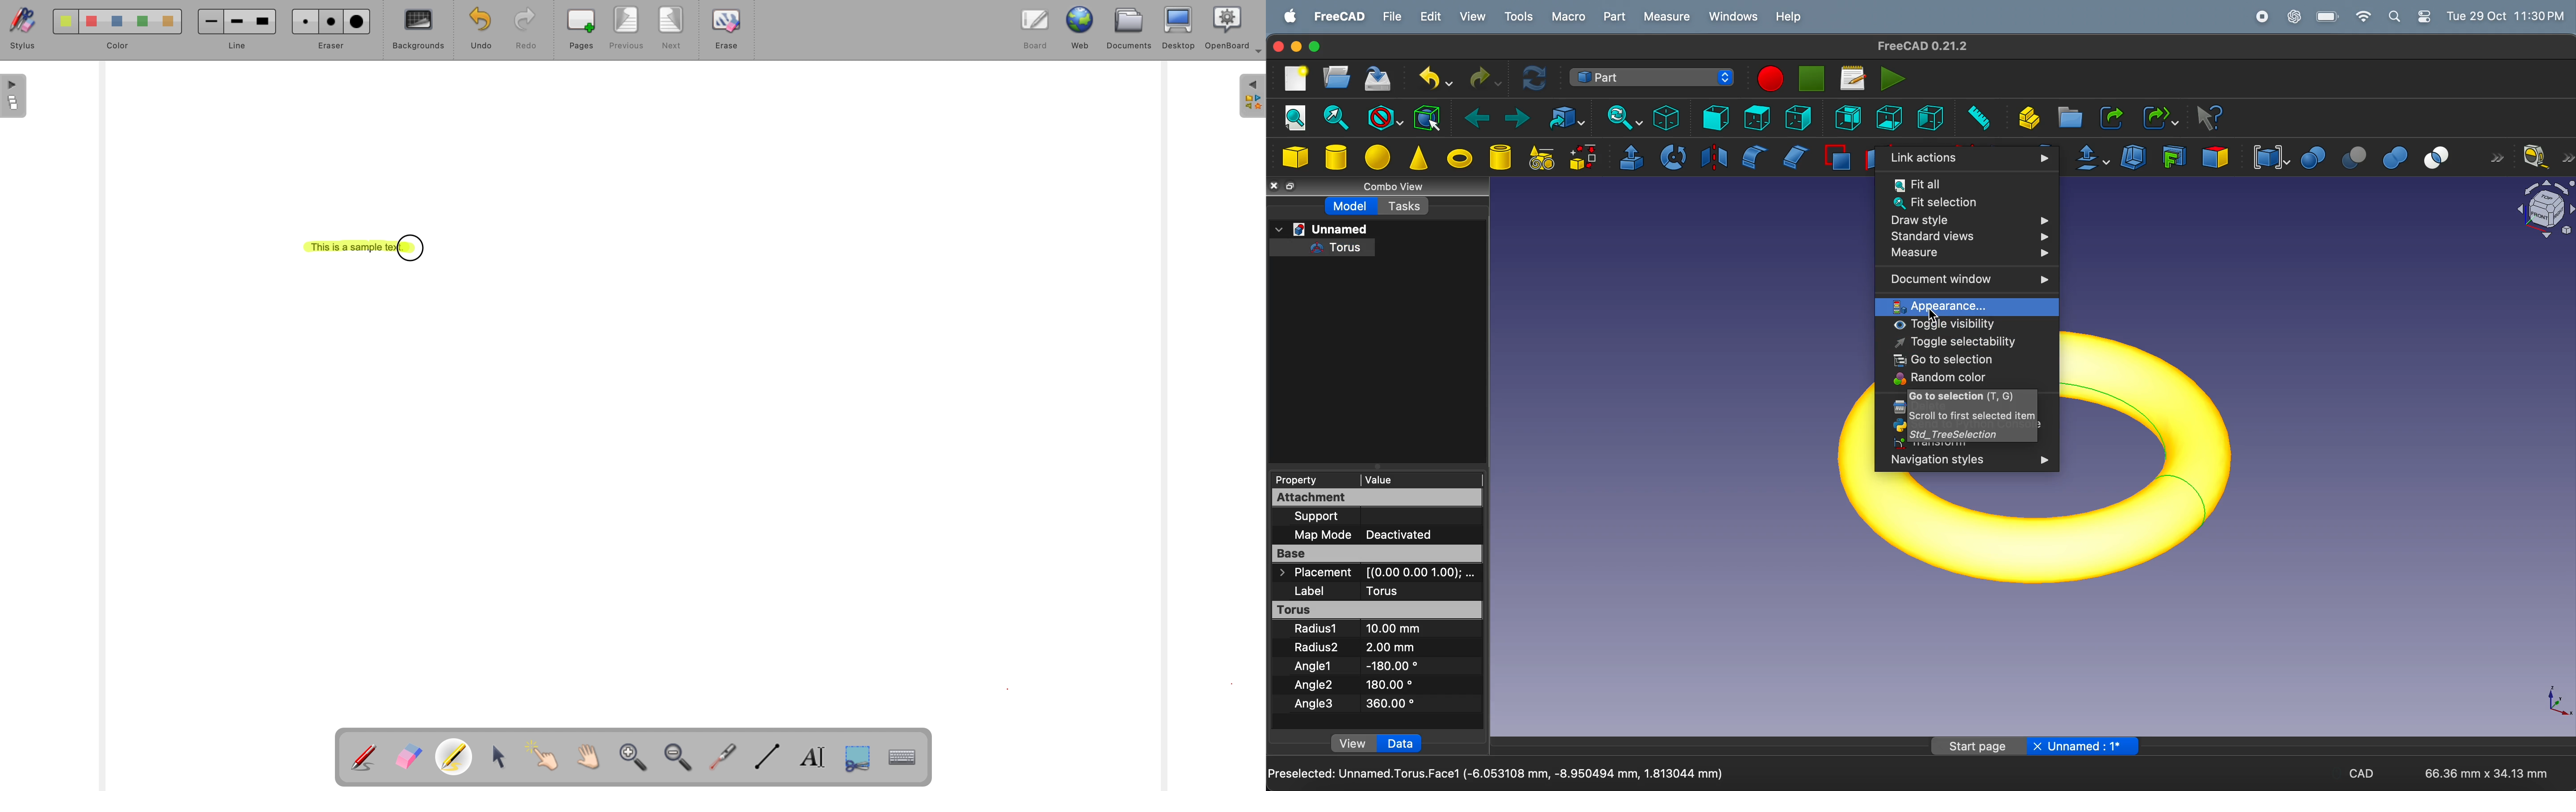 The image size is (2576, 812). I want to click on free cad, so click(1340, 17).